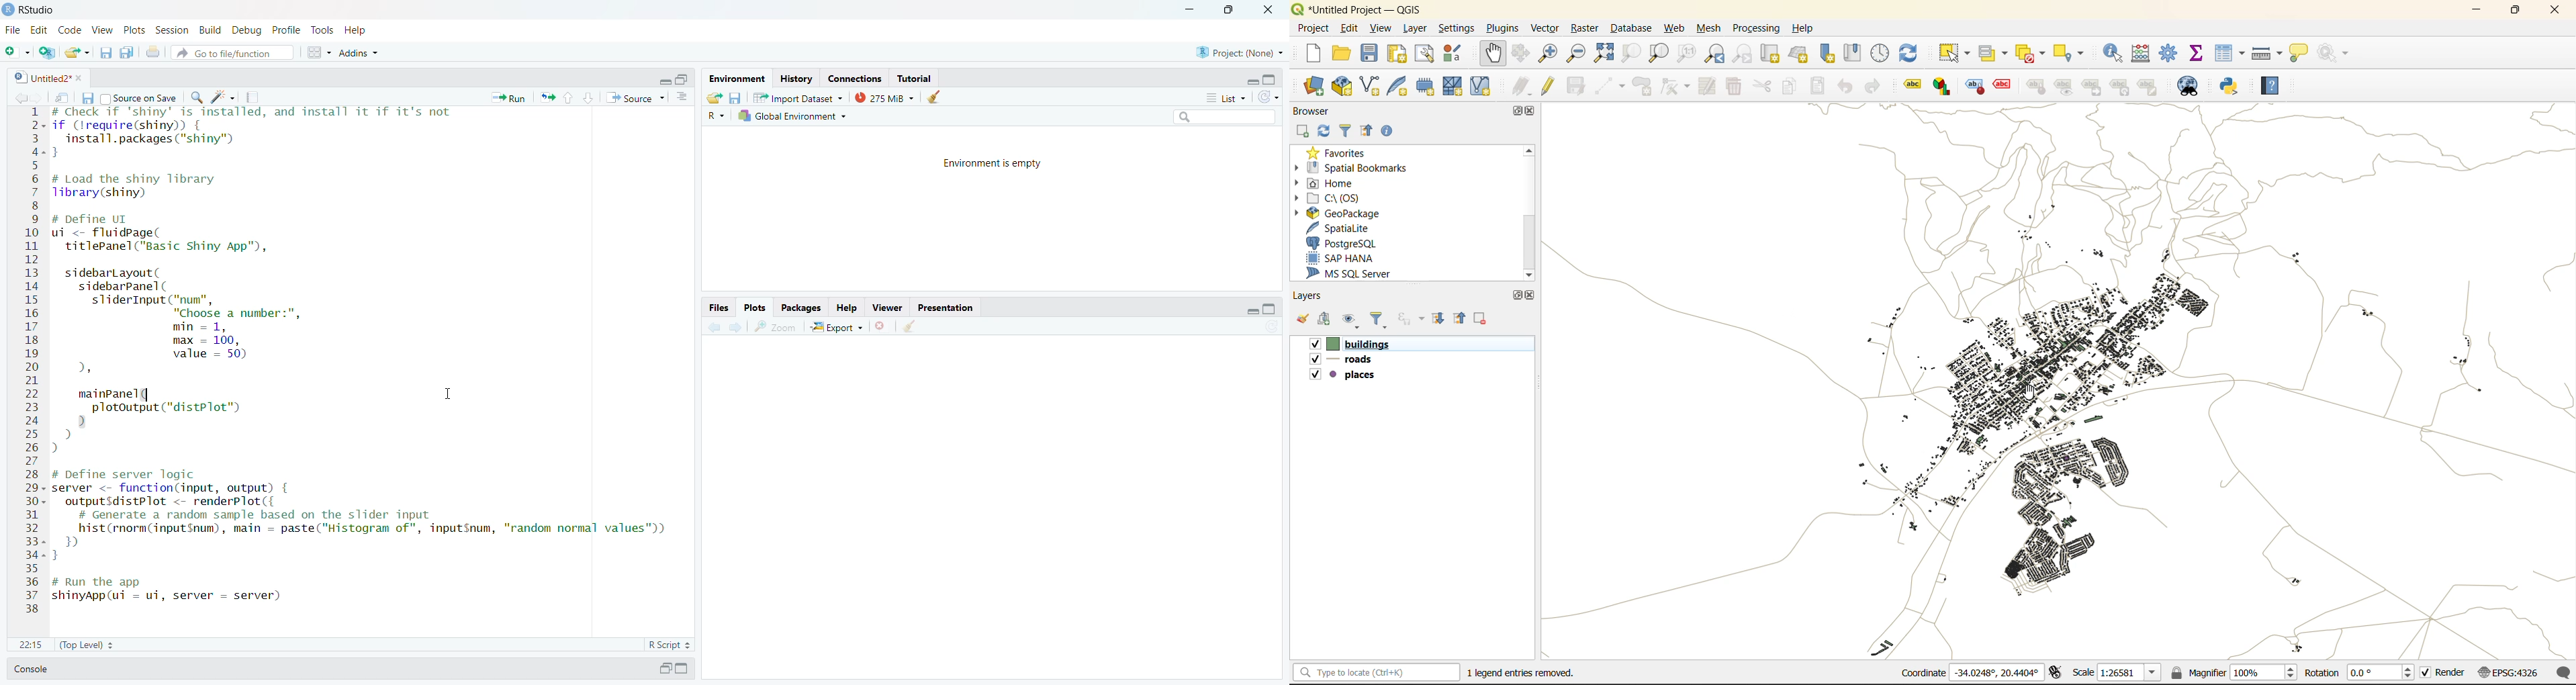 The image size is (2576, 700). Describe the element at coordinates (319, 52) in the screenshot. I see `options` at that location.